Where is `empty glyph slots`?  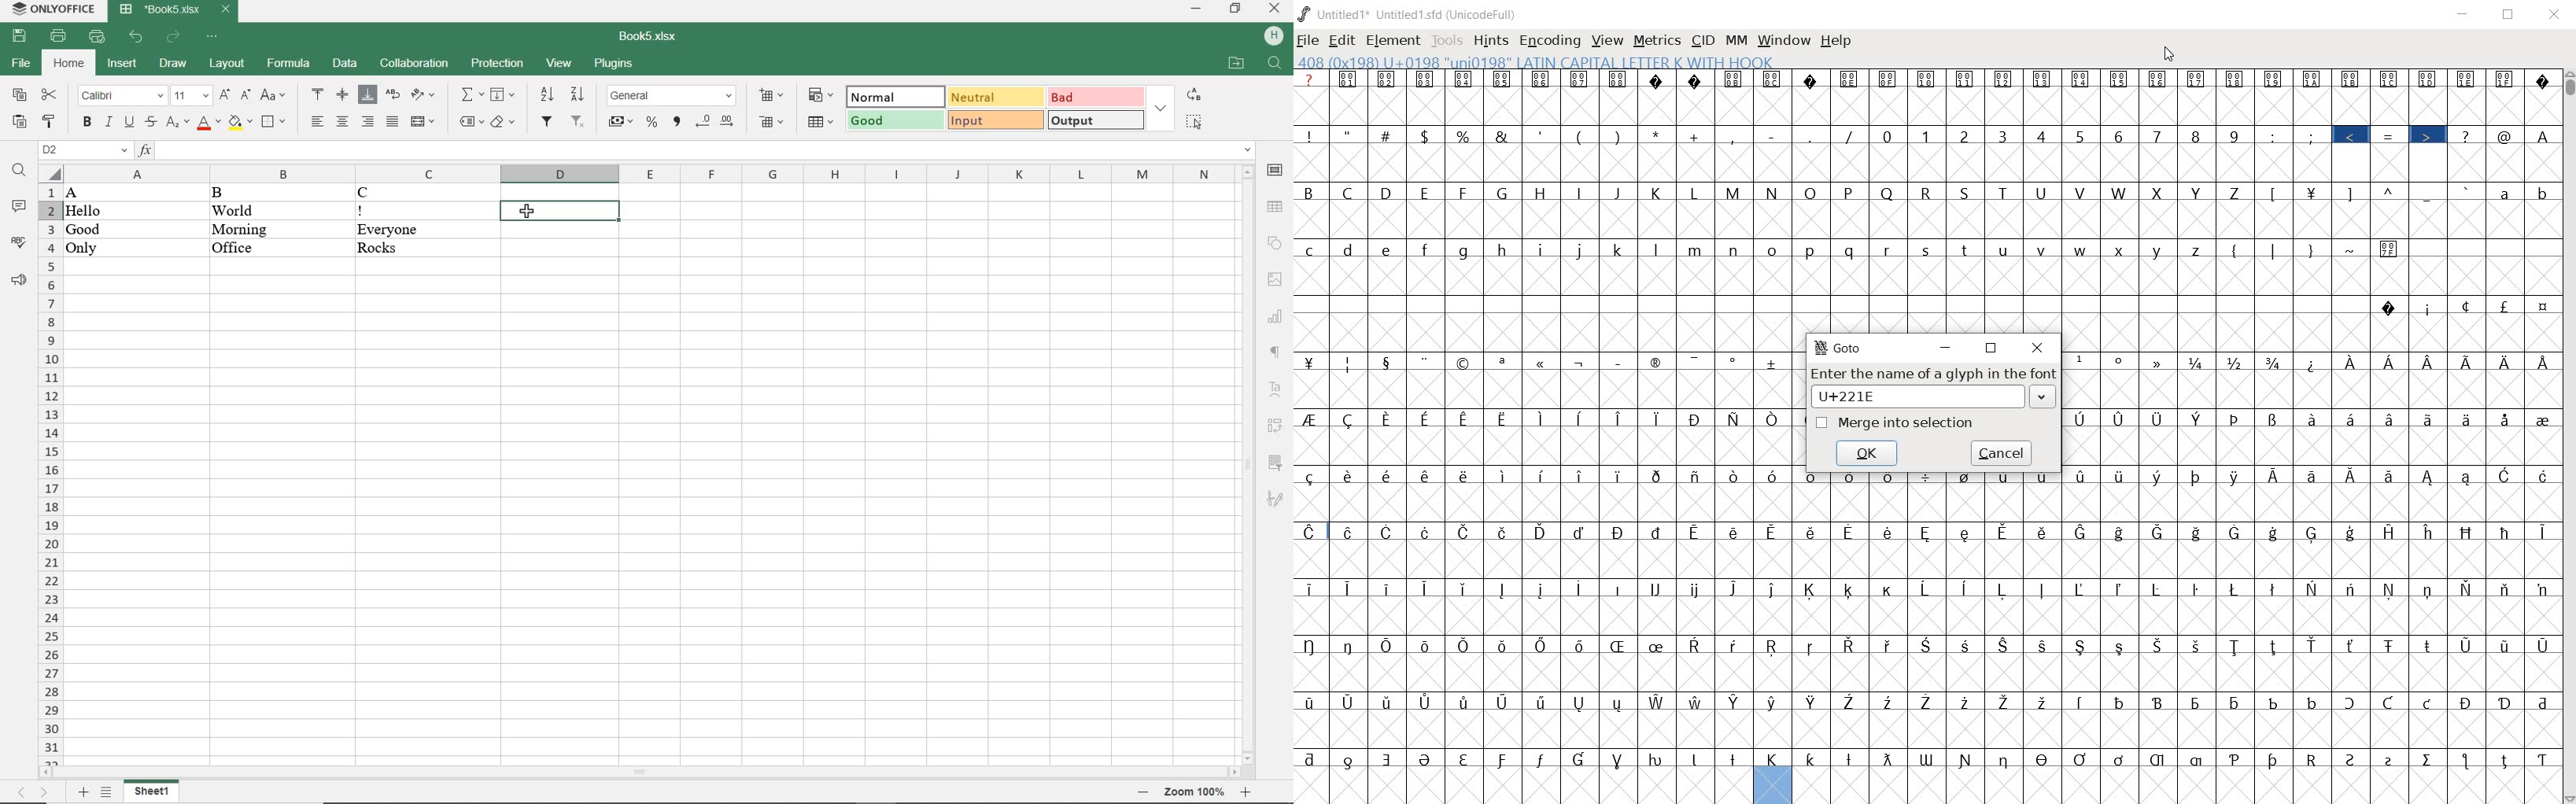
empty glyph slots is located at coordinates (1927, 673).